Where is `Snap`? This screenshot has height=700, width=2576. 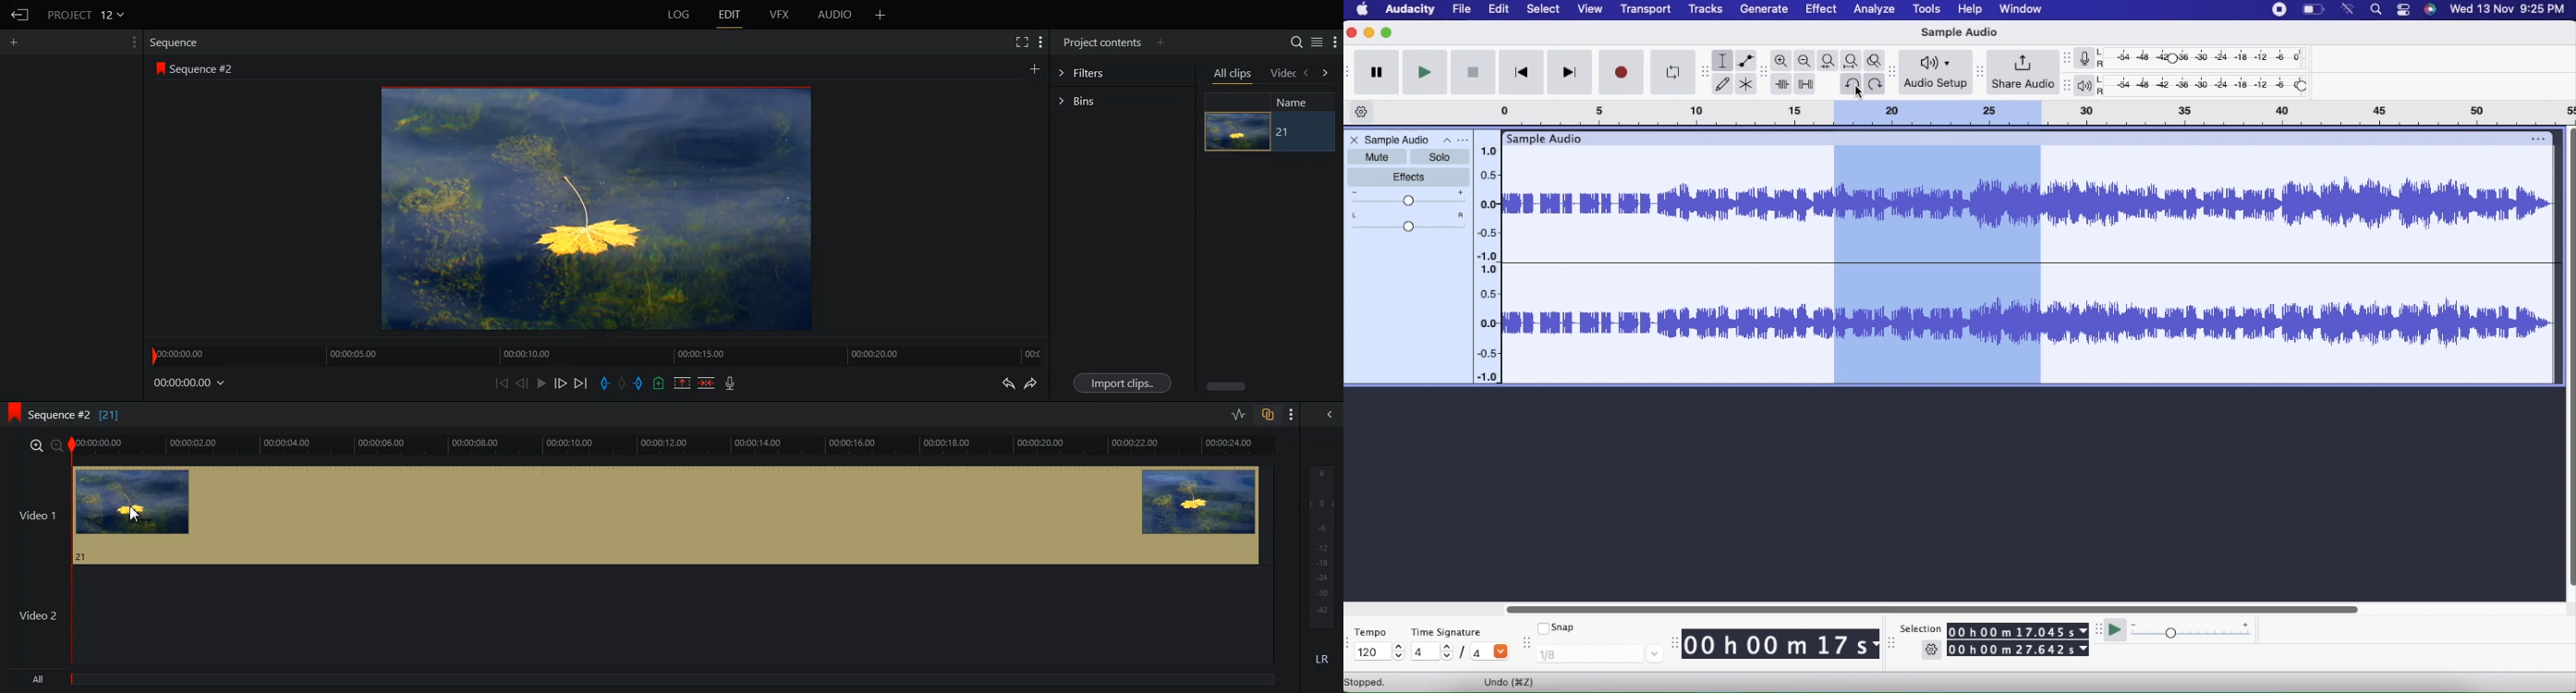
Snap is located at coordinates (1555, 627).